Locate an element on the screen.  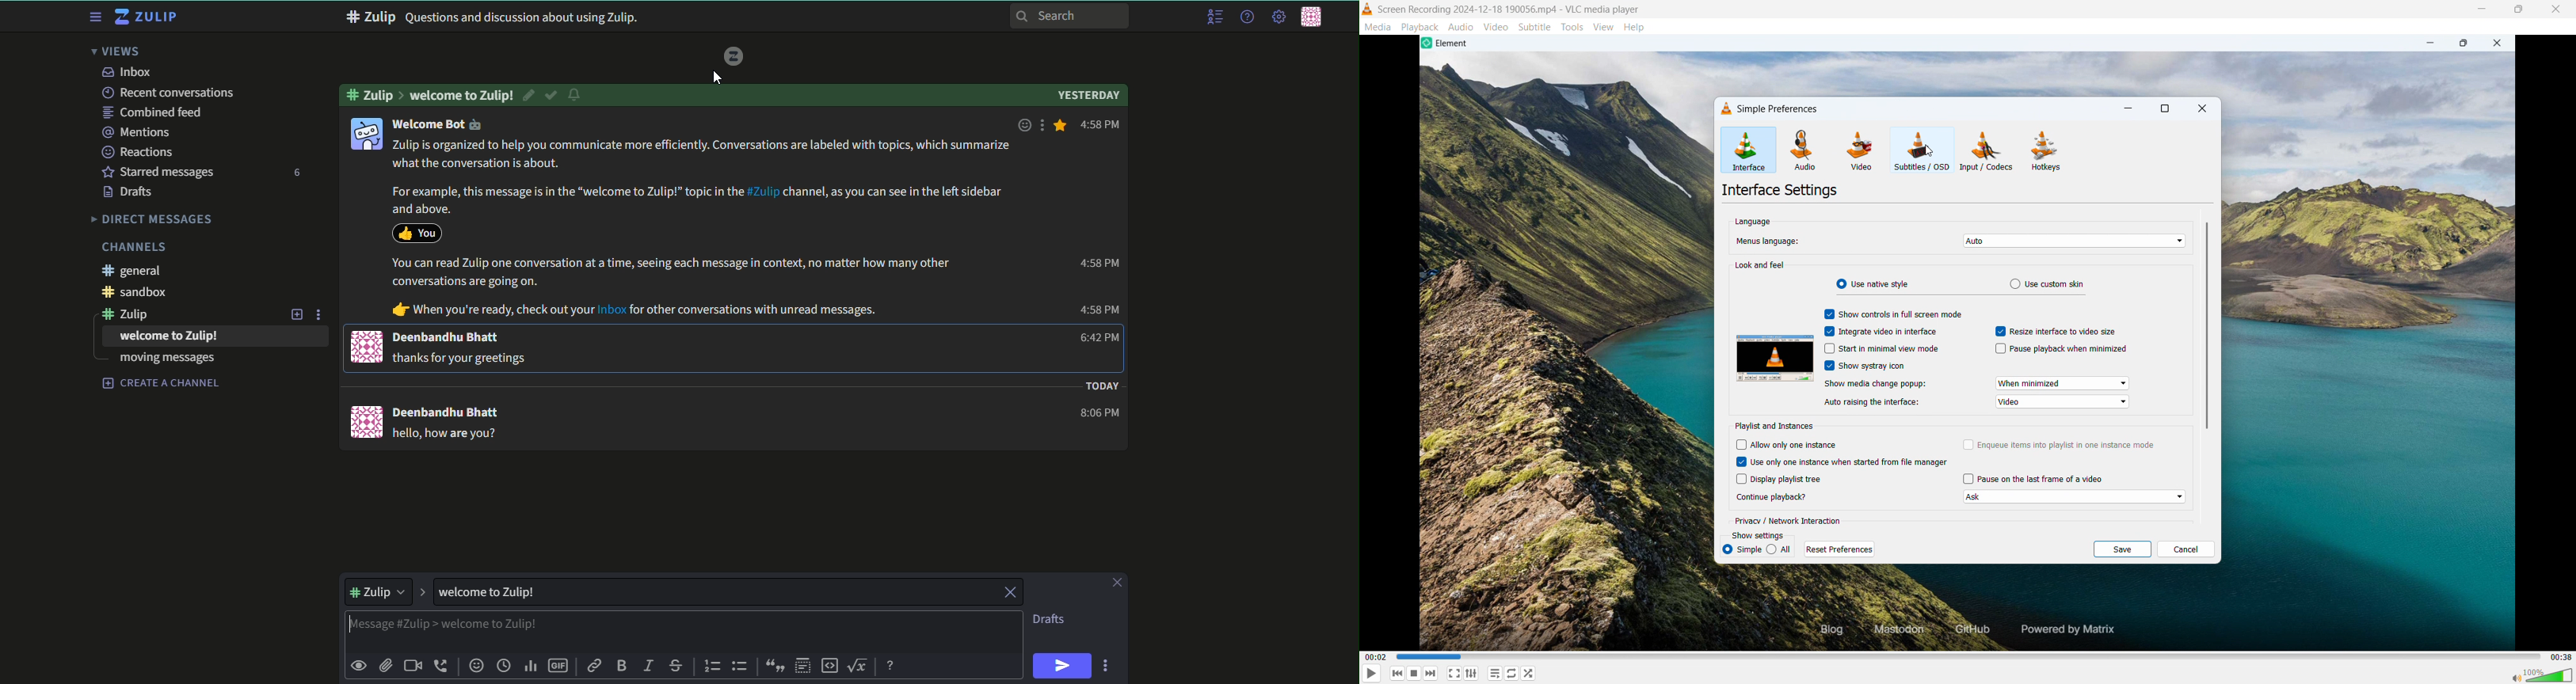
select how to continue playback is located at coordinates (2073, 497).